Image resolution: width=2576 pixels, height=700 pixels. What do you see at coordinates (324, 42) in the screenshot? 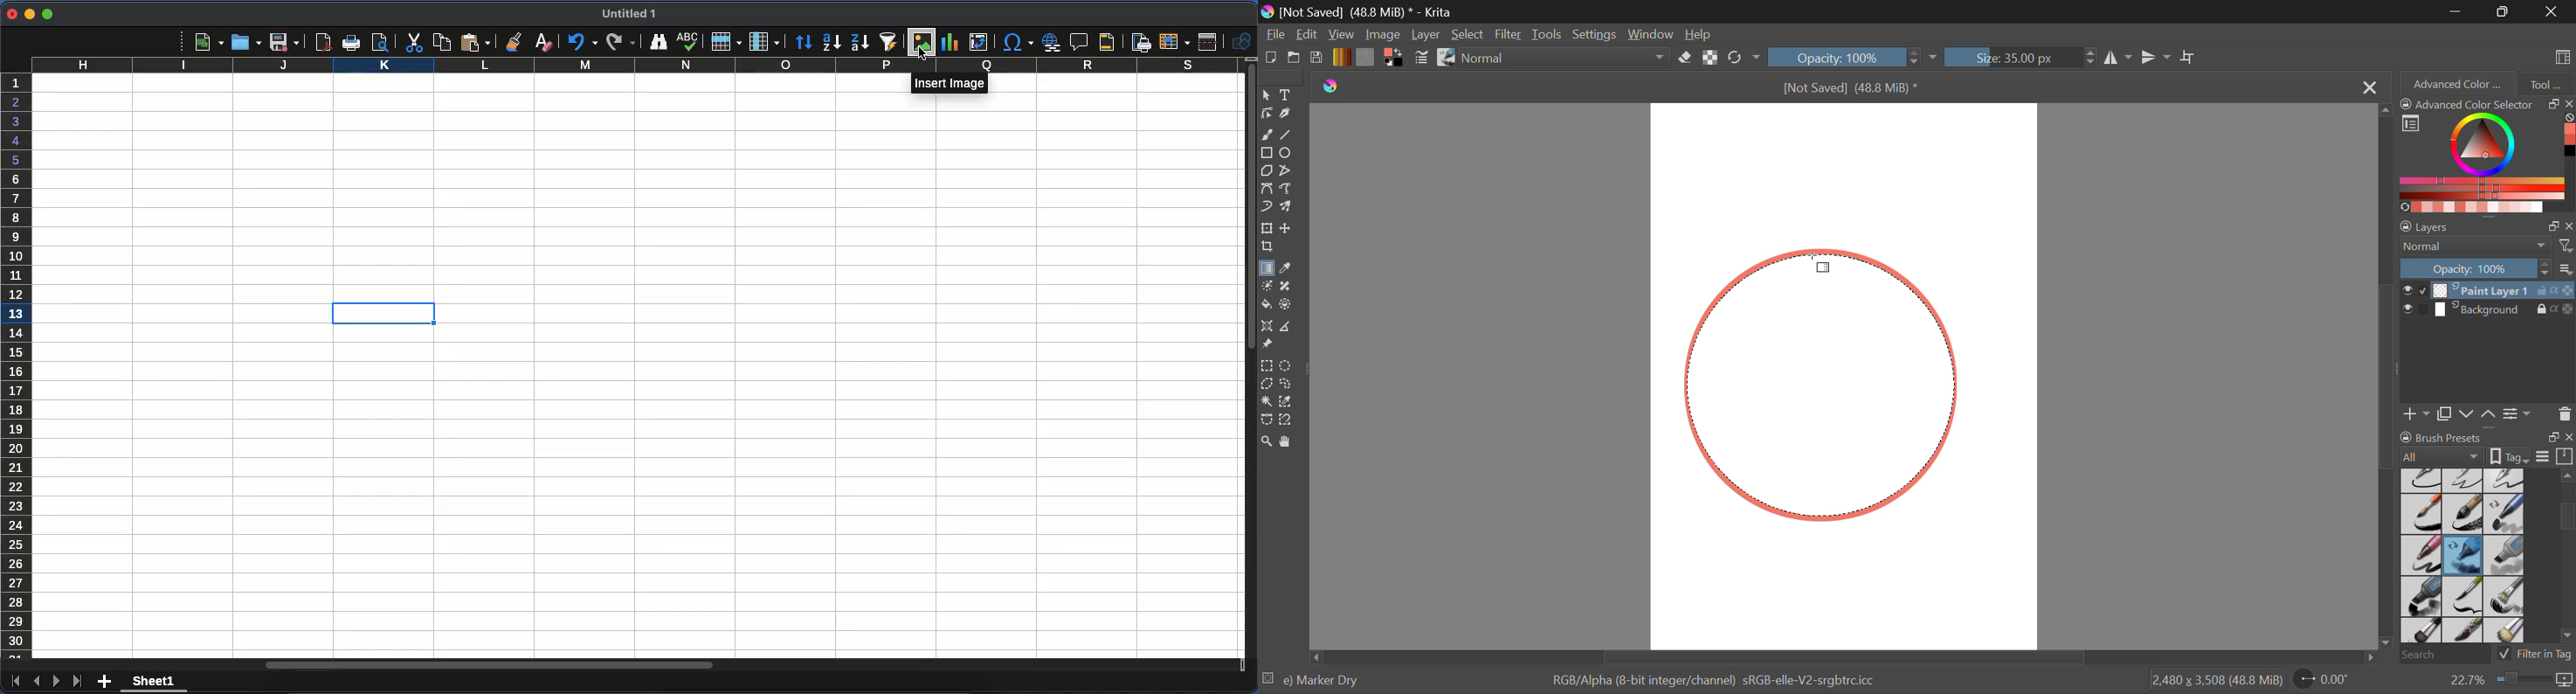
I see `pdf` at bounding box center [324, 42].